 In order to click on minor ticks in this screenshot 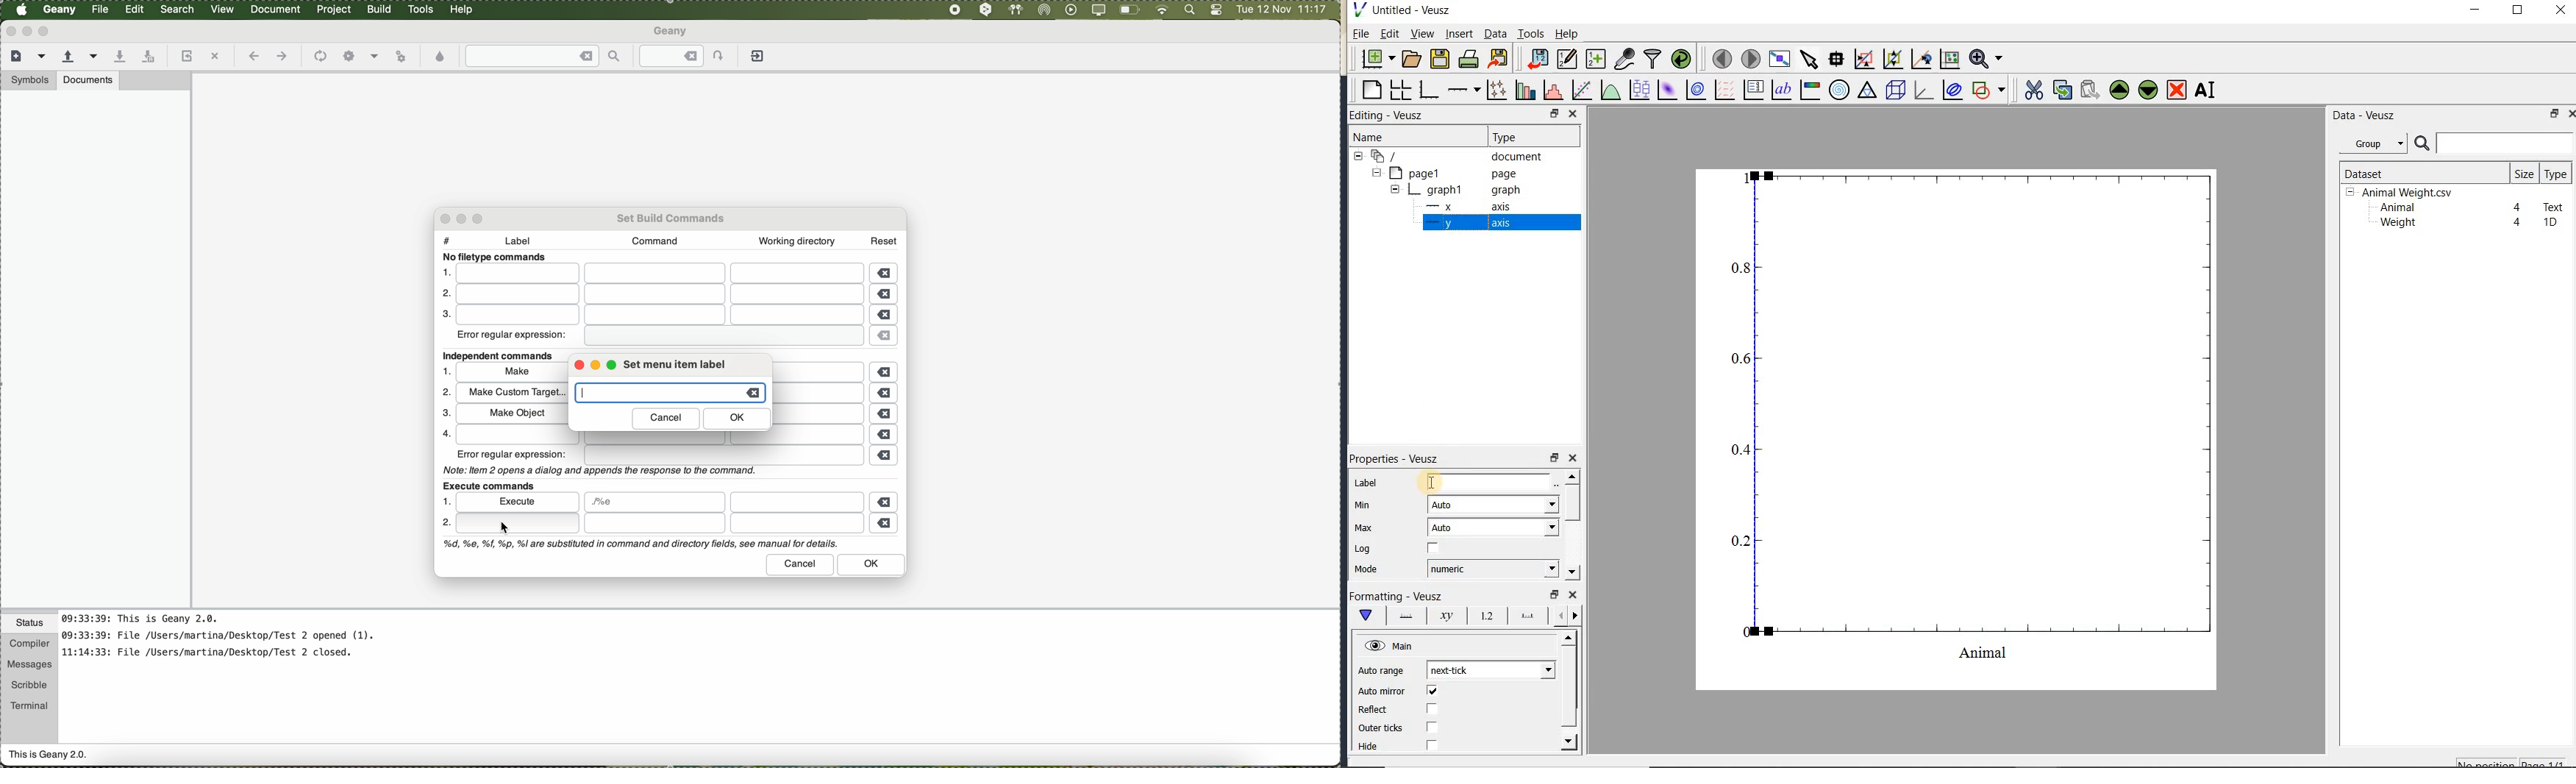, I will do `click(1566, 616)`.